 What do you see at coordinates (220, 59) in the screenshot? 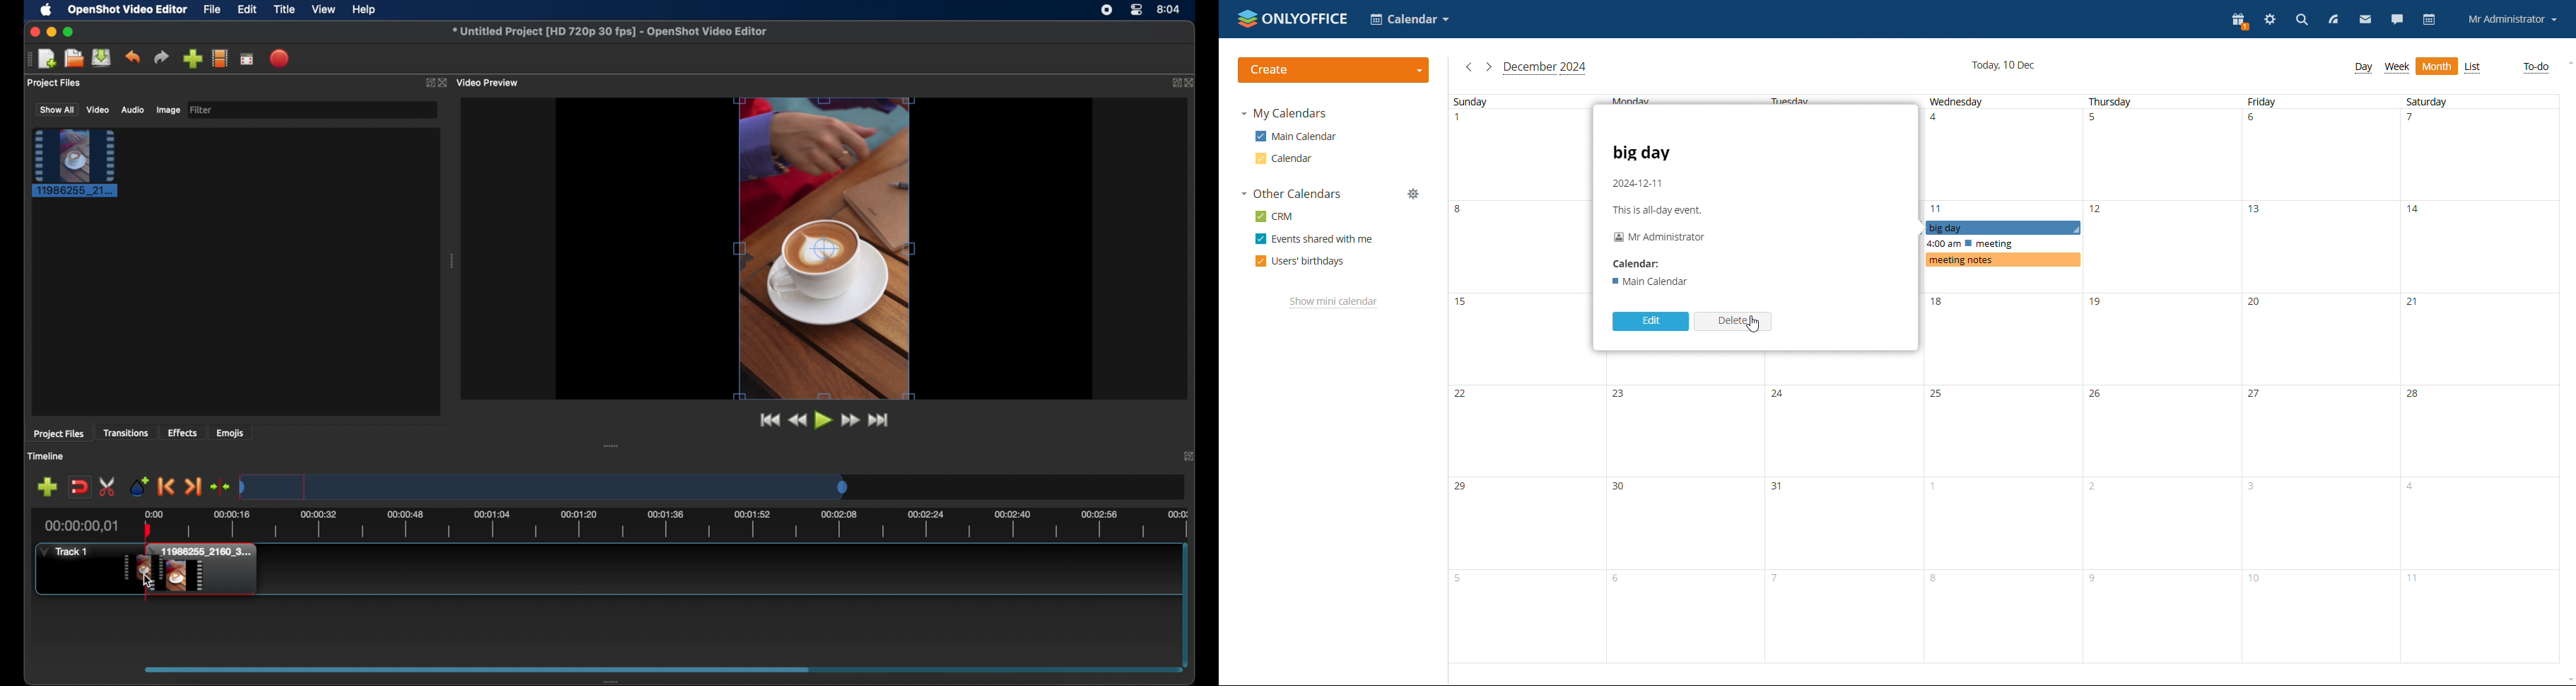
I see `explore profiles` at bounding box center [220, 59].